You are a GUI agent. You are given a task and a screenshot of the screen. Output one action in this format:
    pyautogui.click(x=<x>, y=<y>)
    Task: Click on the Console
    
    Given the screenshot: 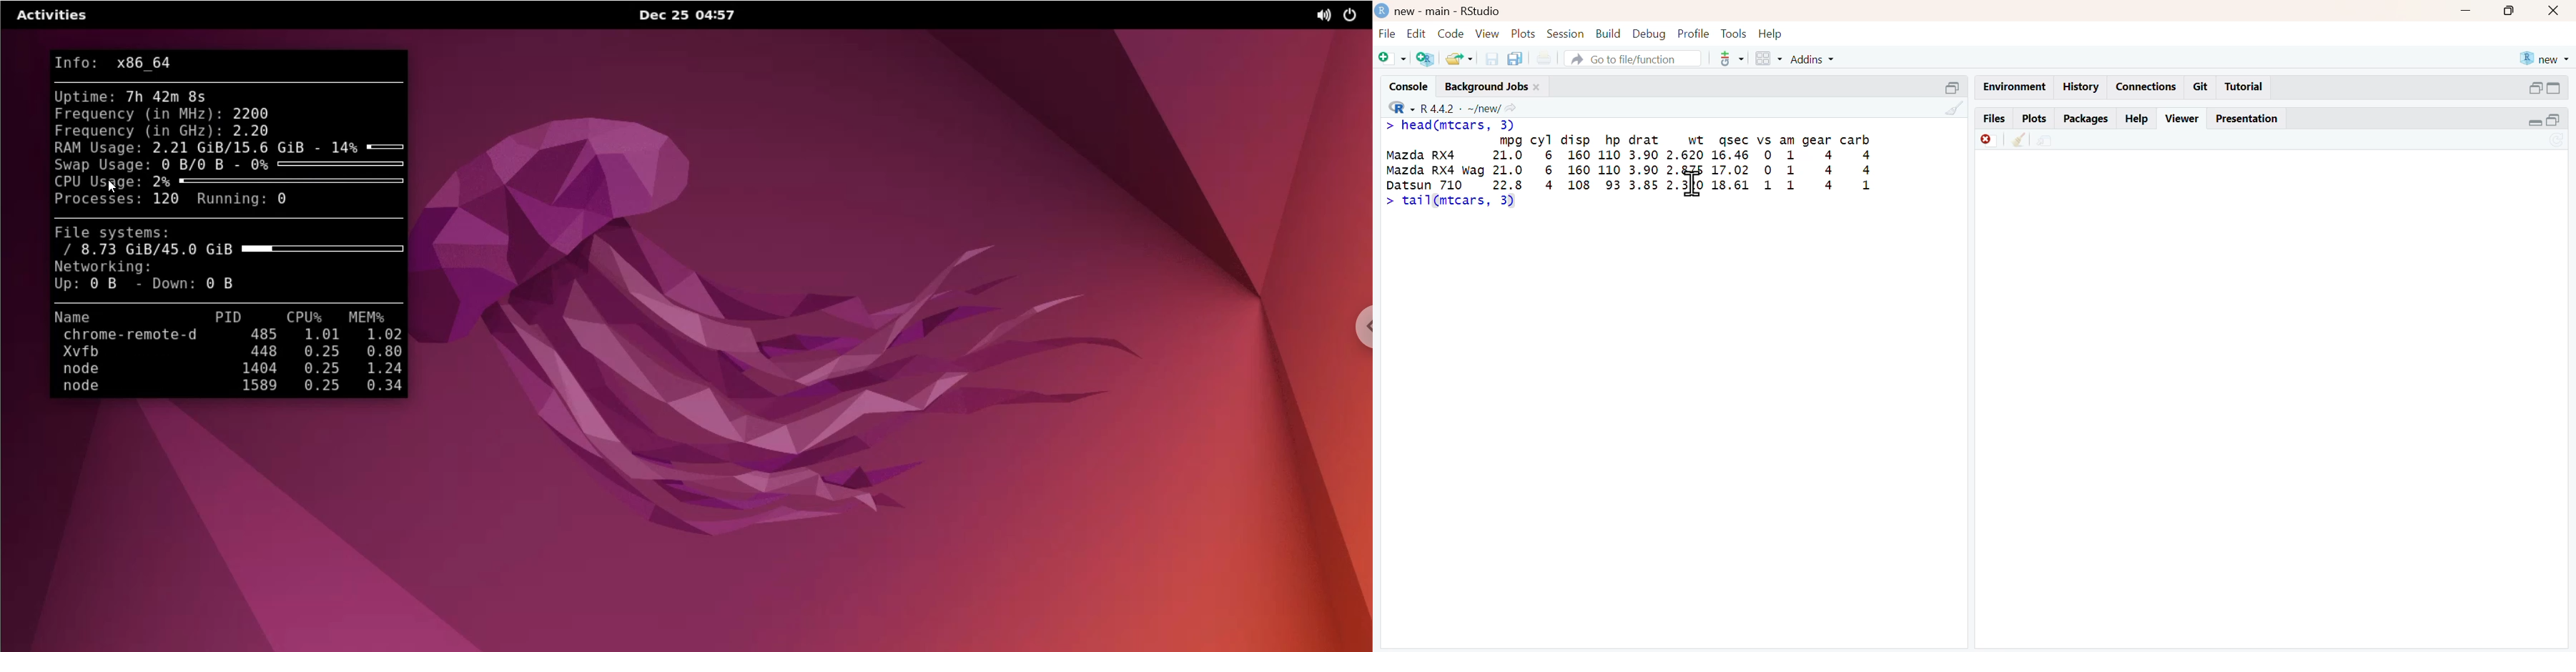 What is the action you would take?
    pyautogui.click(x=1404, y=83)
    